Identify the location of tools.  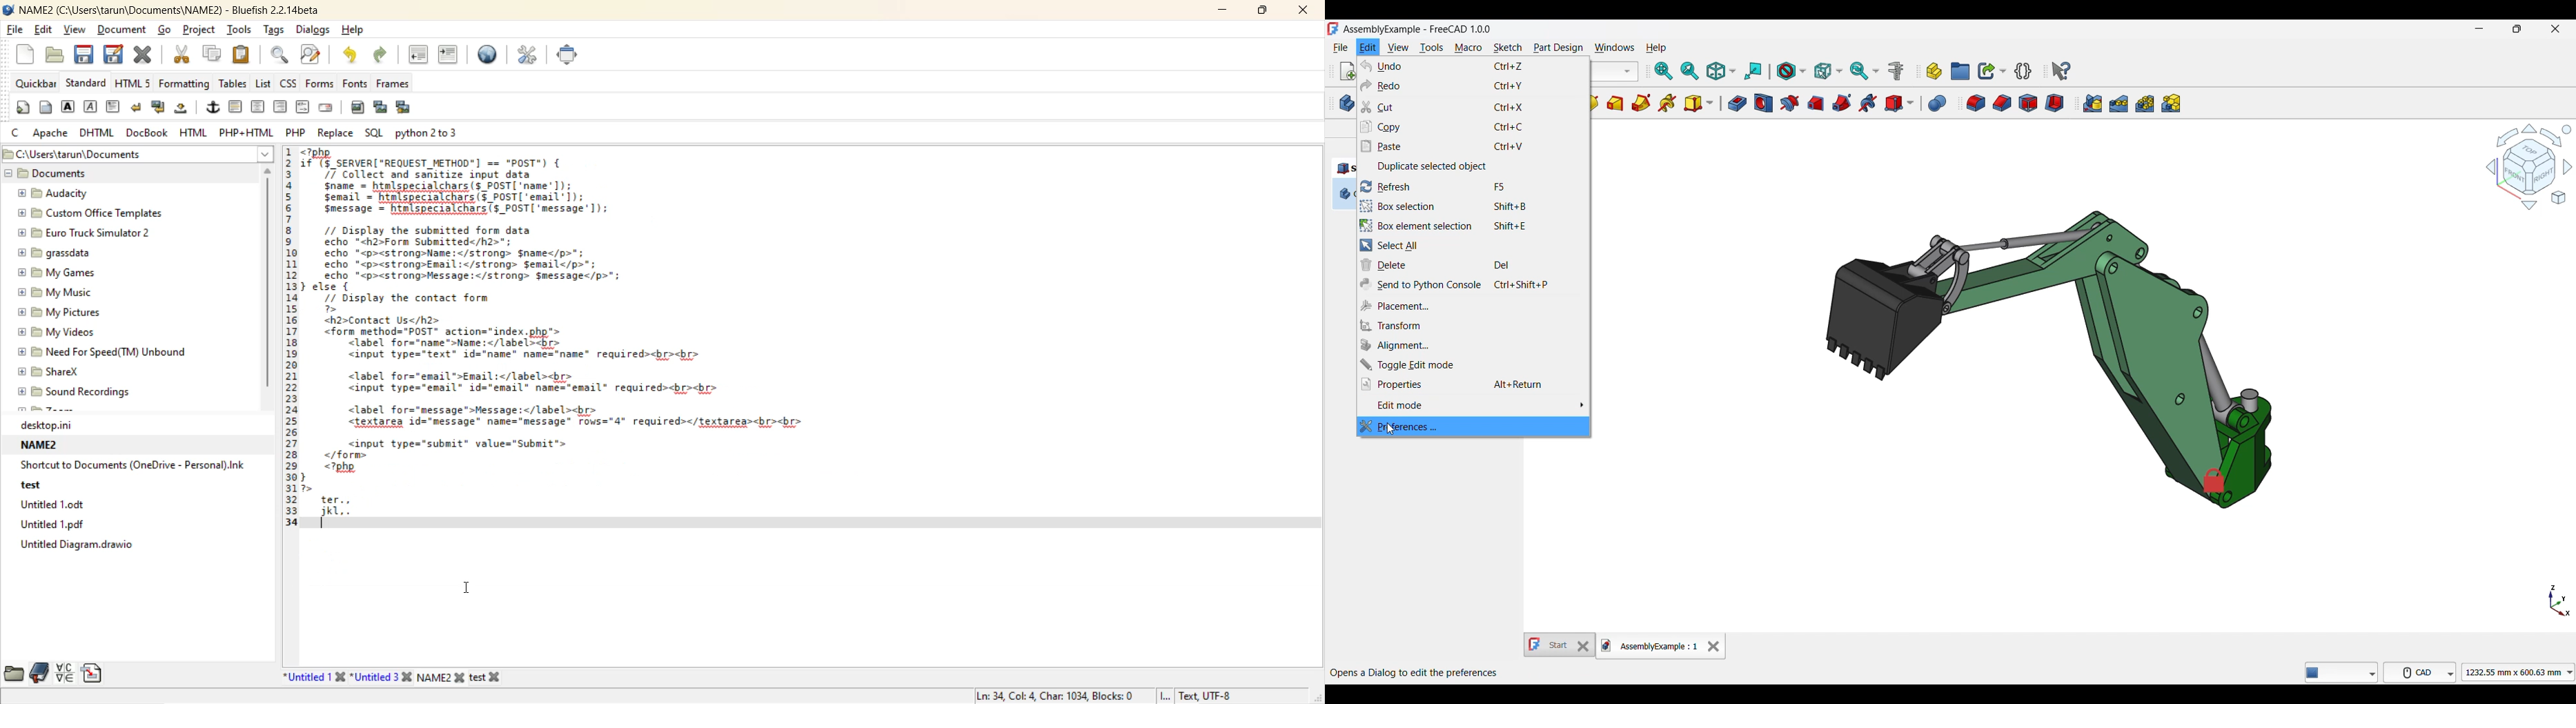
(240, 30).